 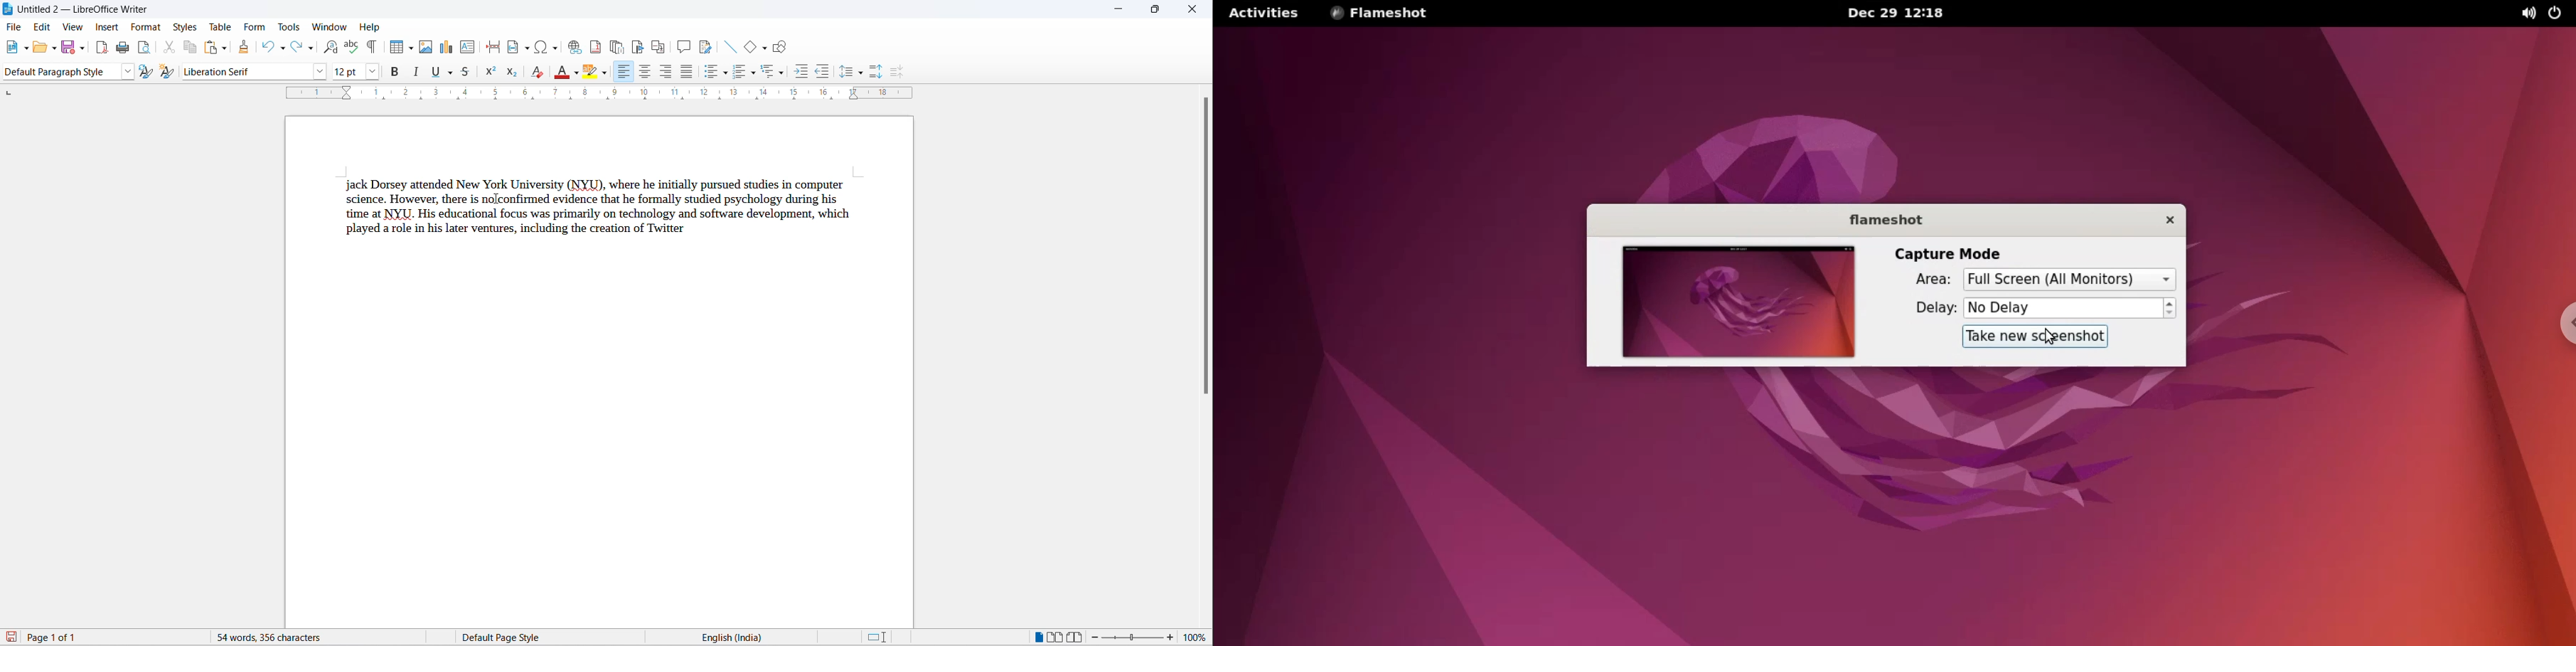 I want to click on toggle ordered list options, so click(x=756, y=76).